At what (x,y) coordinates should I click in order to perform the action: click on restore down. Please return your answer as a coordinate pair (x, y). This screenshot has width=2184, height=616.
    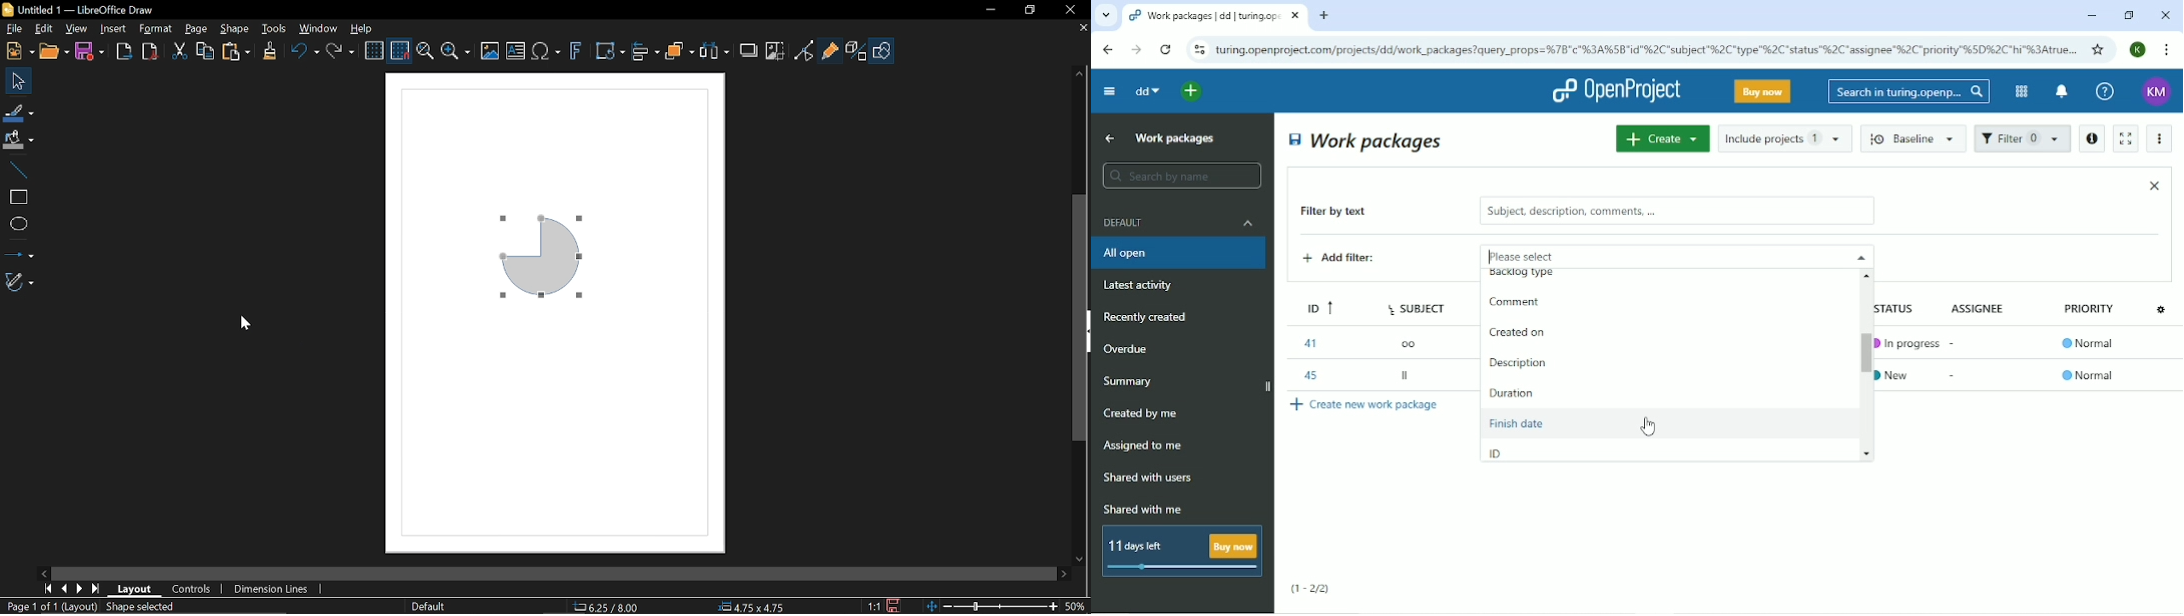
    Looking at the image, I should click on (1032, 9).